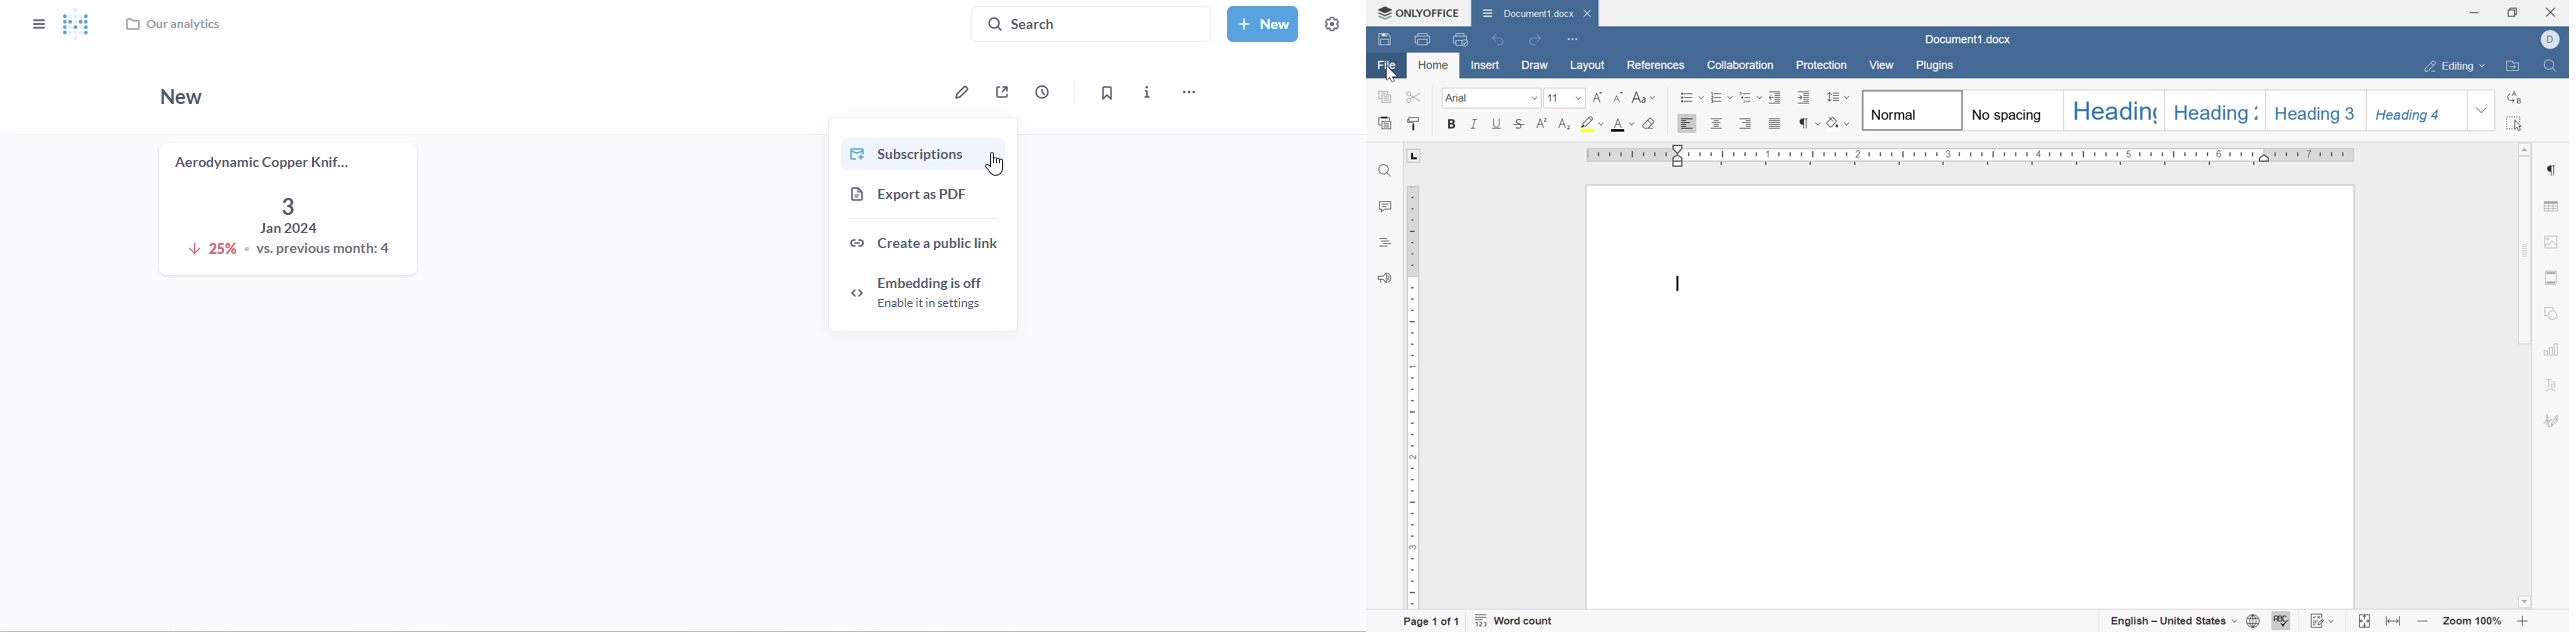 The image size is (2576, 644). I want to click on word count, so click(1518, 621).